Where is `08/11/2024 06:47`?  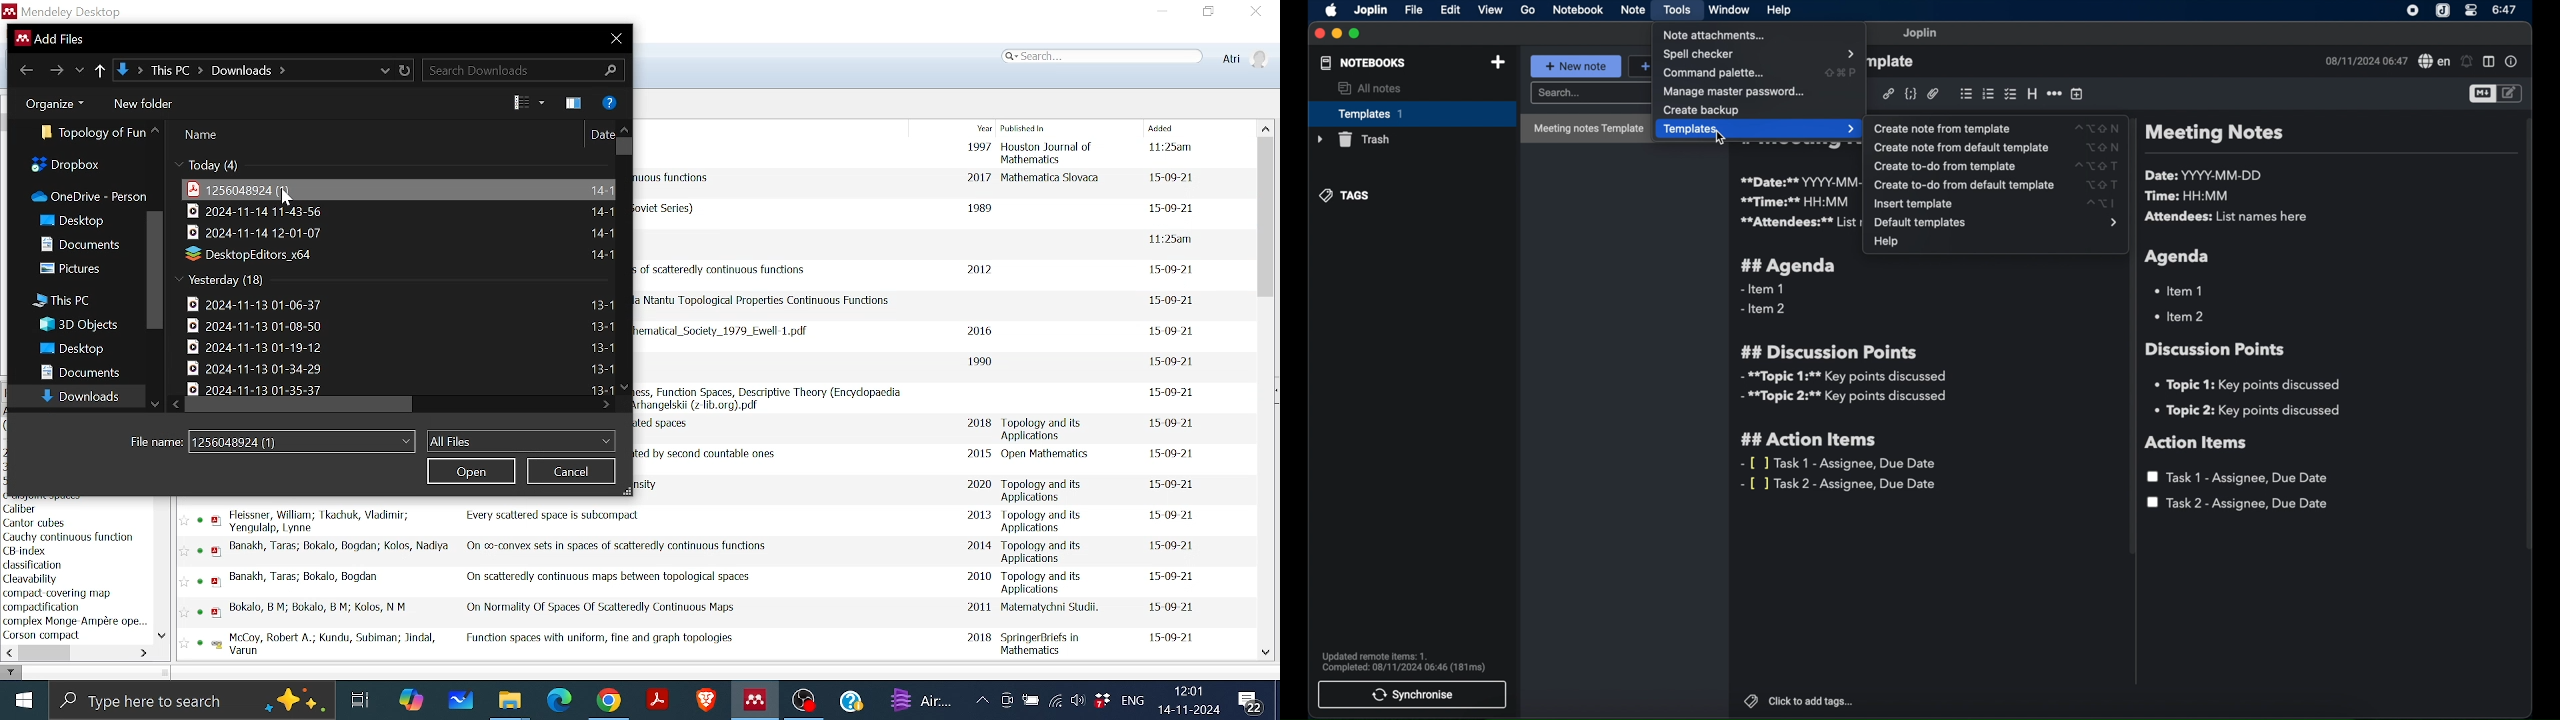
08/11/2024 06:47 is located at coordinates (2365, 61).